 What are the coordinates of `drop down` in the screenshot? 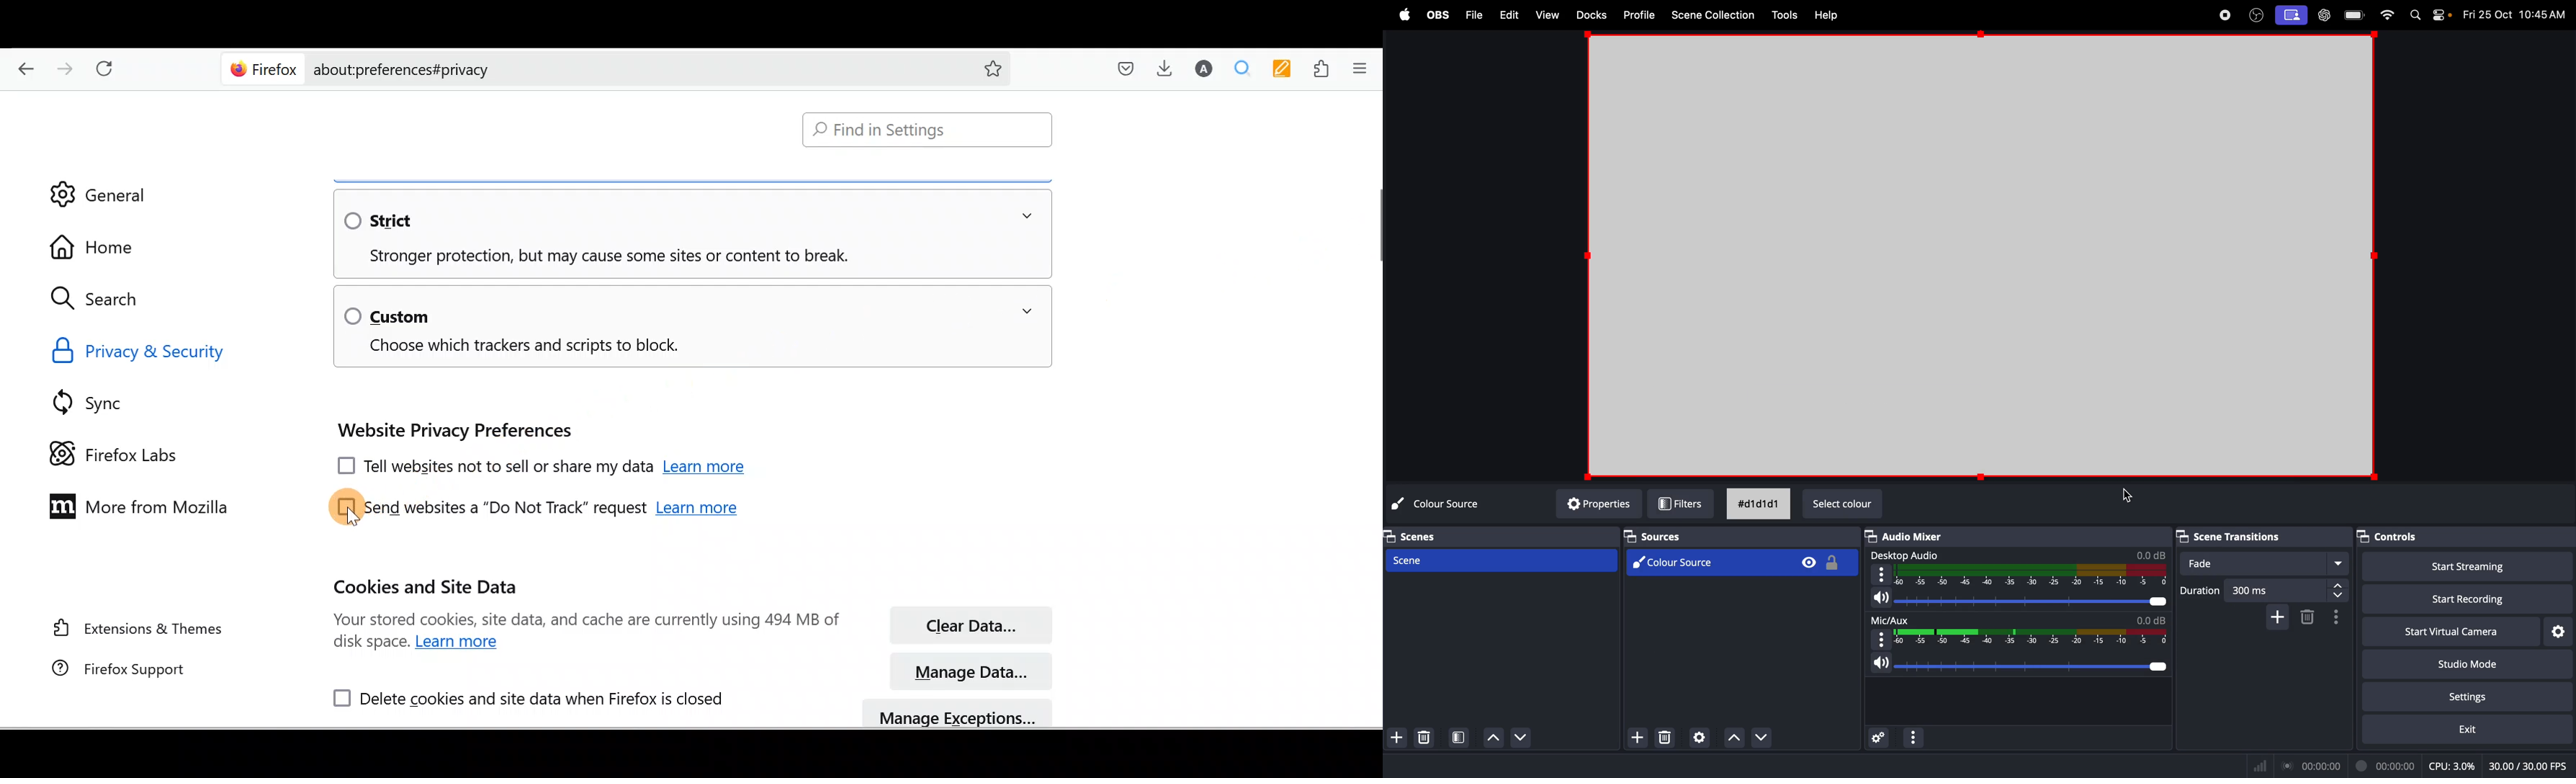 It's located at (1768, 737).